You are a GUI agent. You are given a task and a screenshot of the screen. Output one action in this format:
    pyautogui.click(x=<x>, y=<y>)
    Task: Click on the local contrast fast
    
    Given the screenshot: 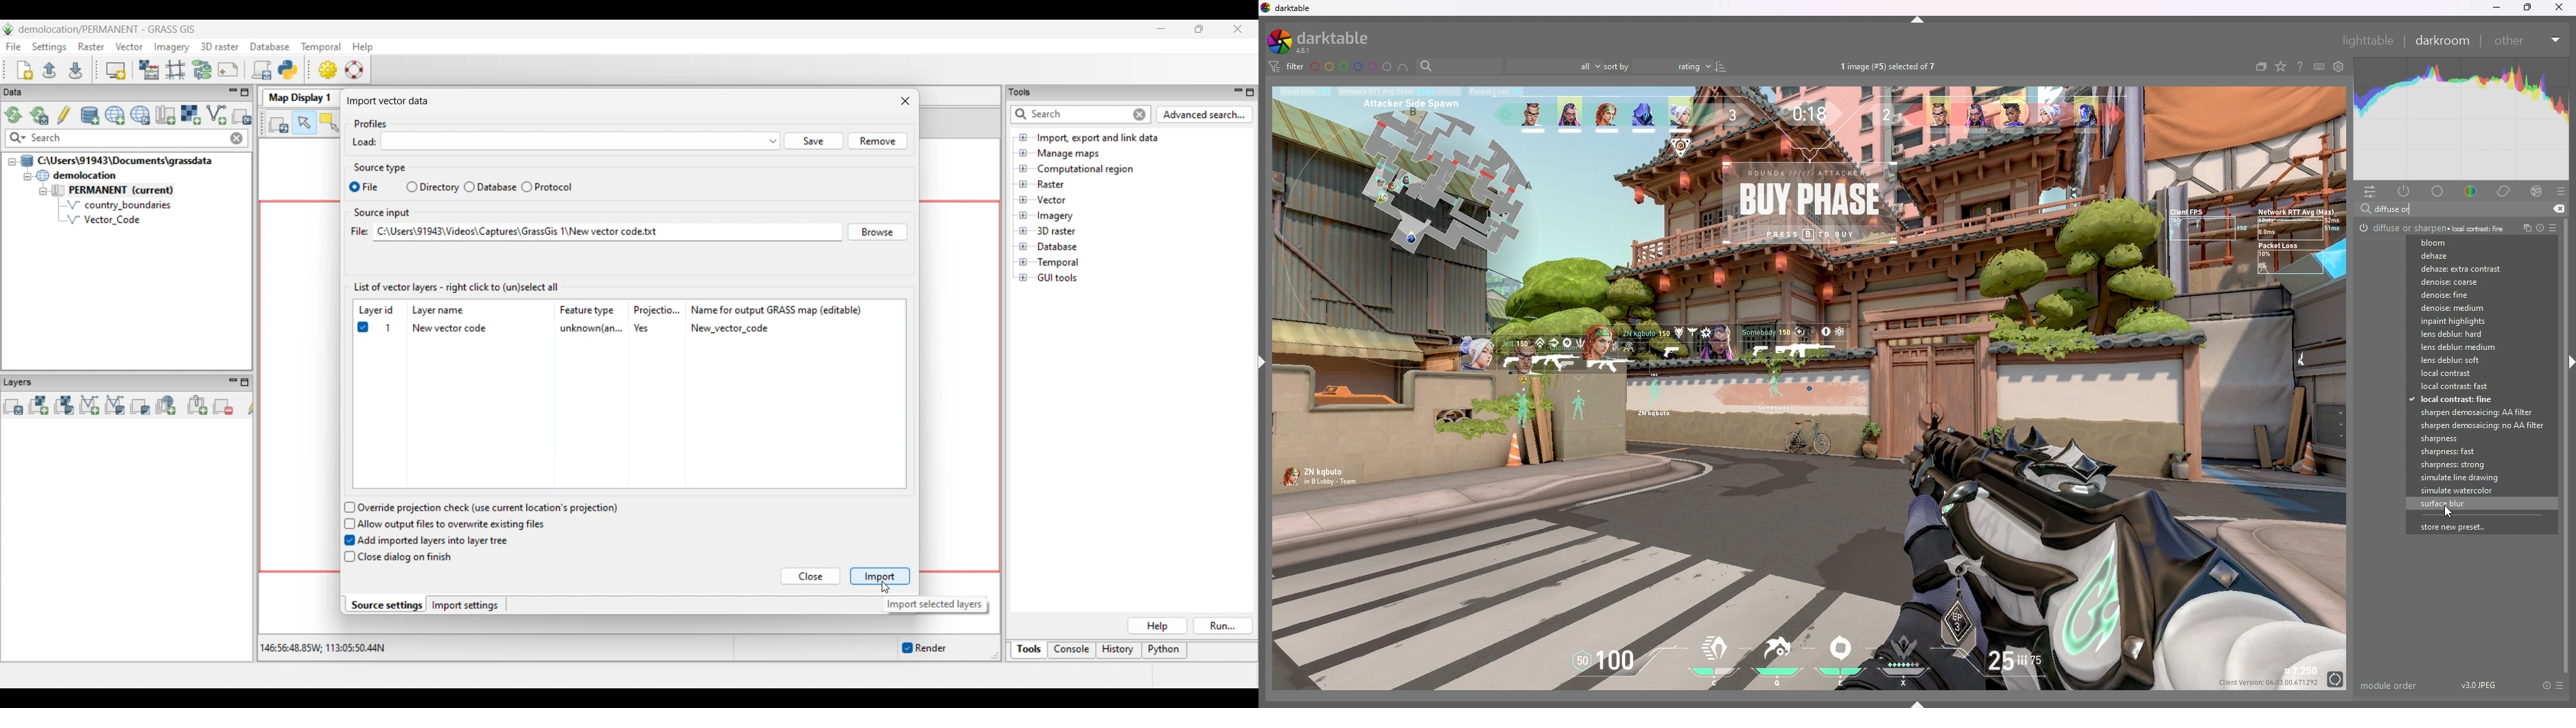 What is the action you would take?
    pyautogui.click(x=2472, y=387)
    